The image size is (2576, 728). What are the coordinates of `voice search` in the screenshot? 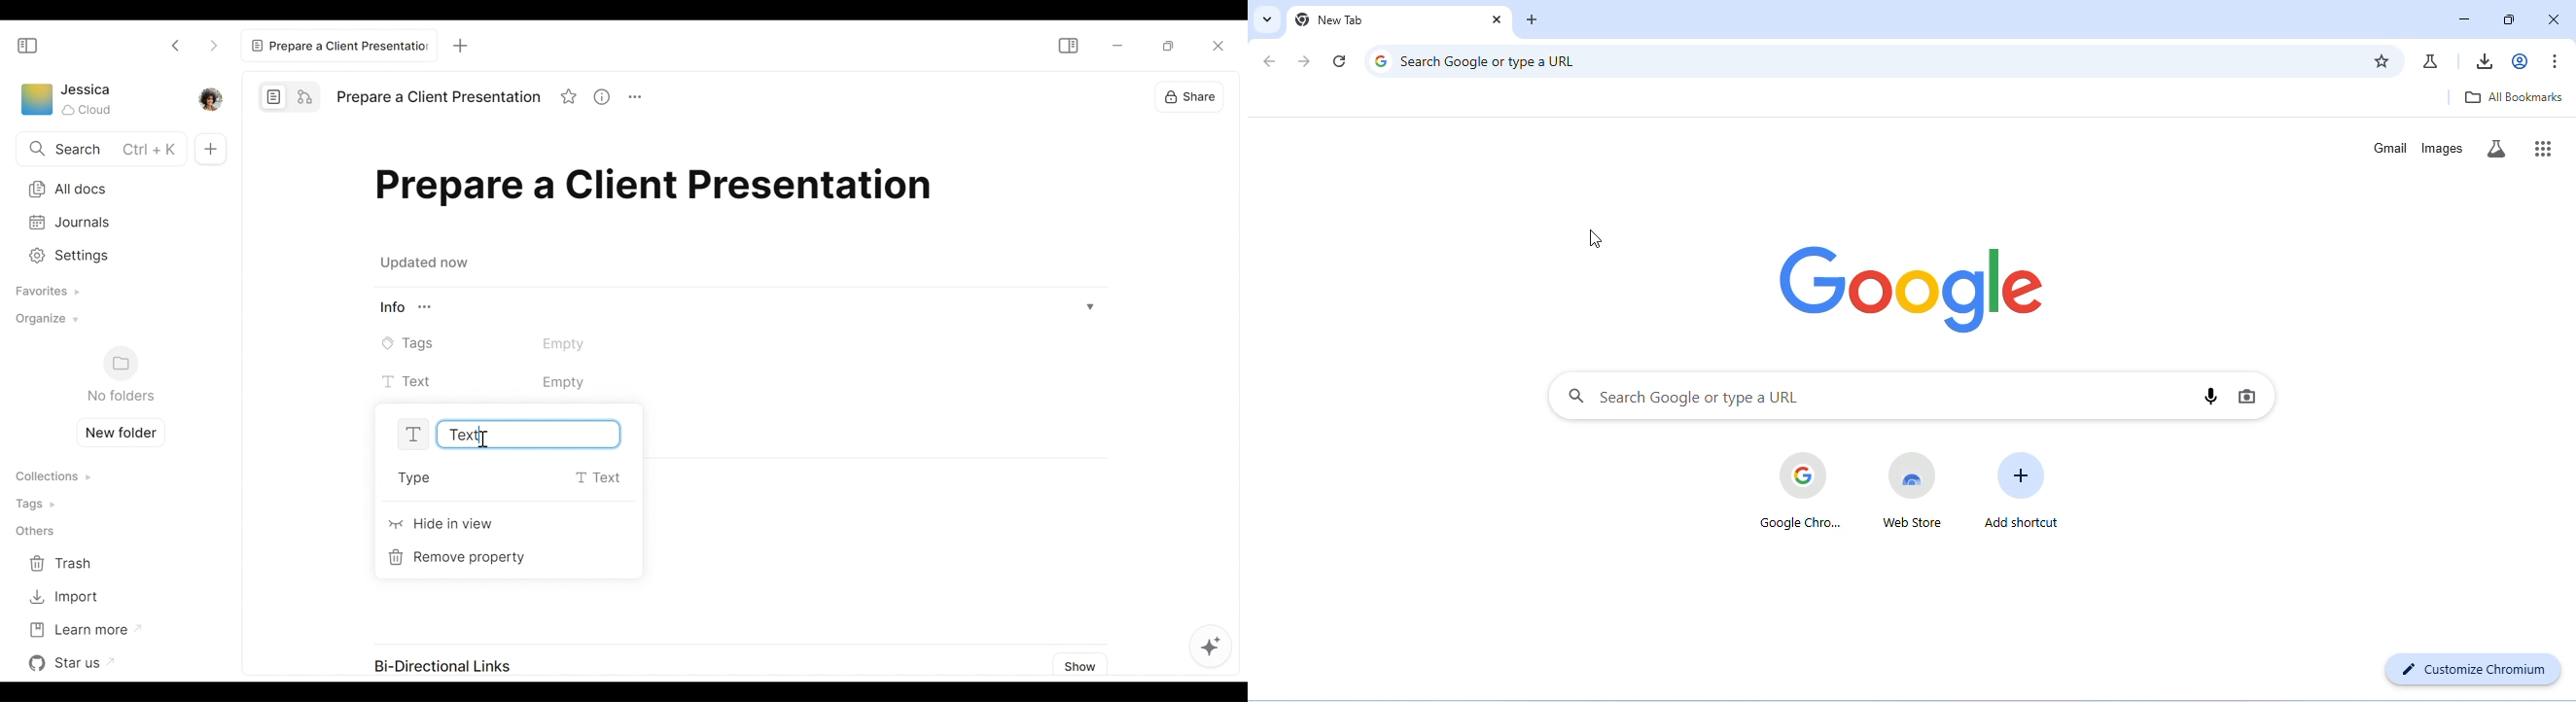 It's located at (2209, 397).